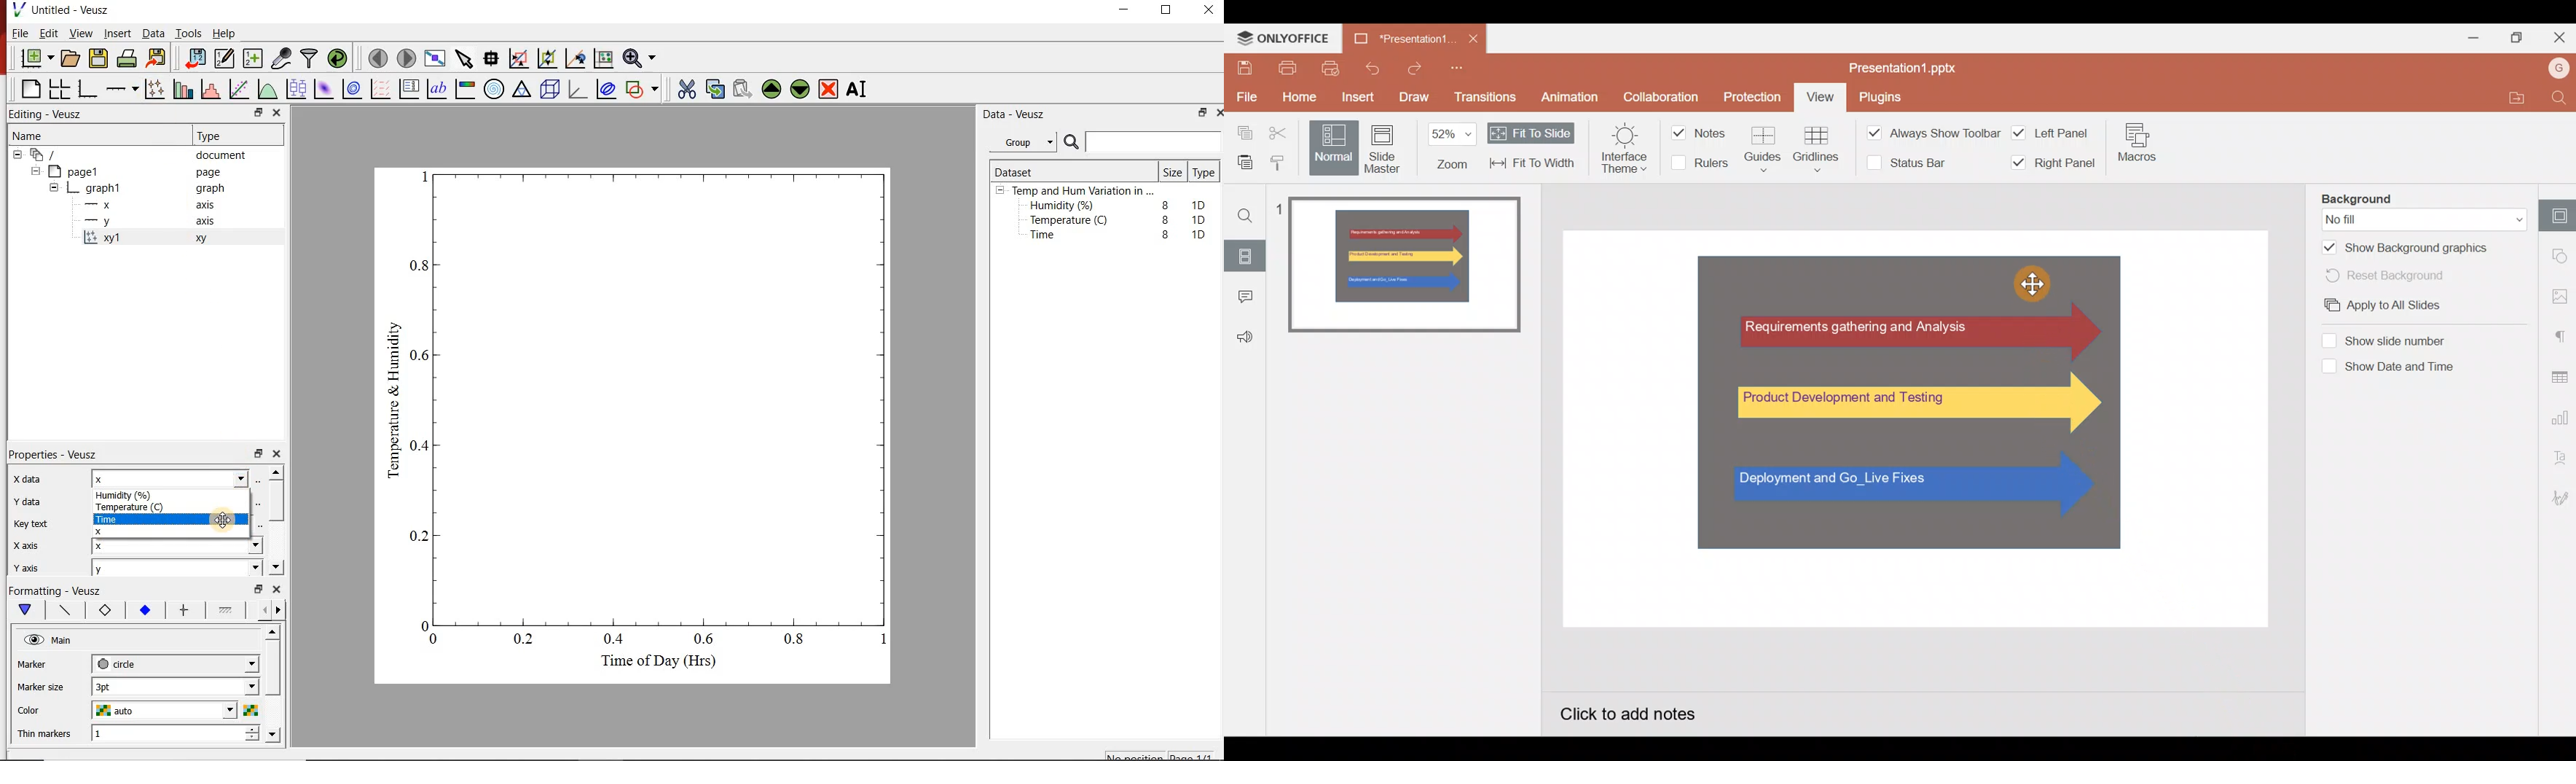 The width and height of the screenshot is (2576, 784). I want to click on polar graph, so click(495, 90).